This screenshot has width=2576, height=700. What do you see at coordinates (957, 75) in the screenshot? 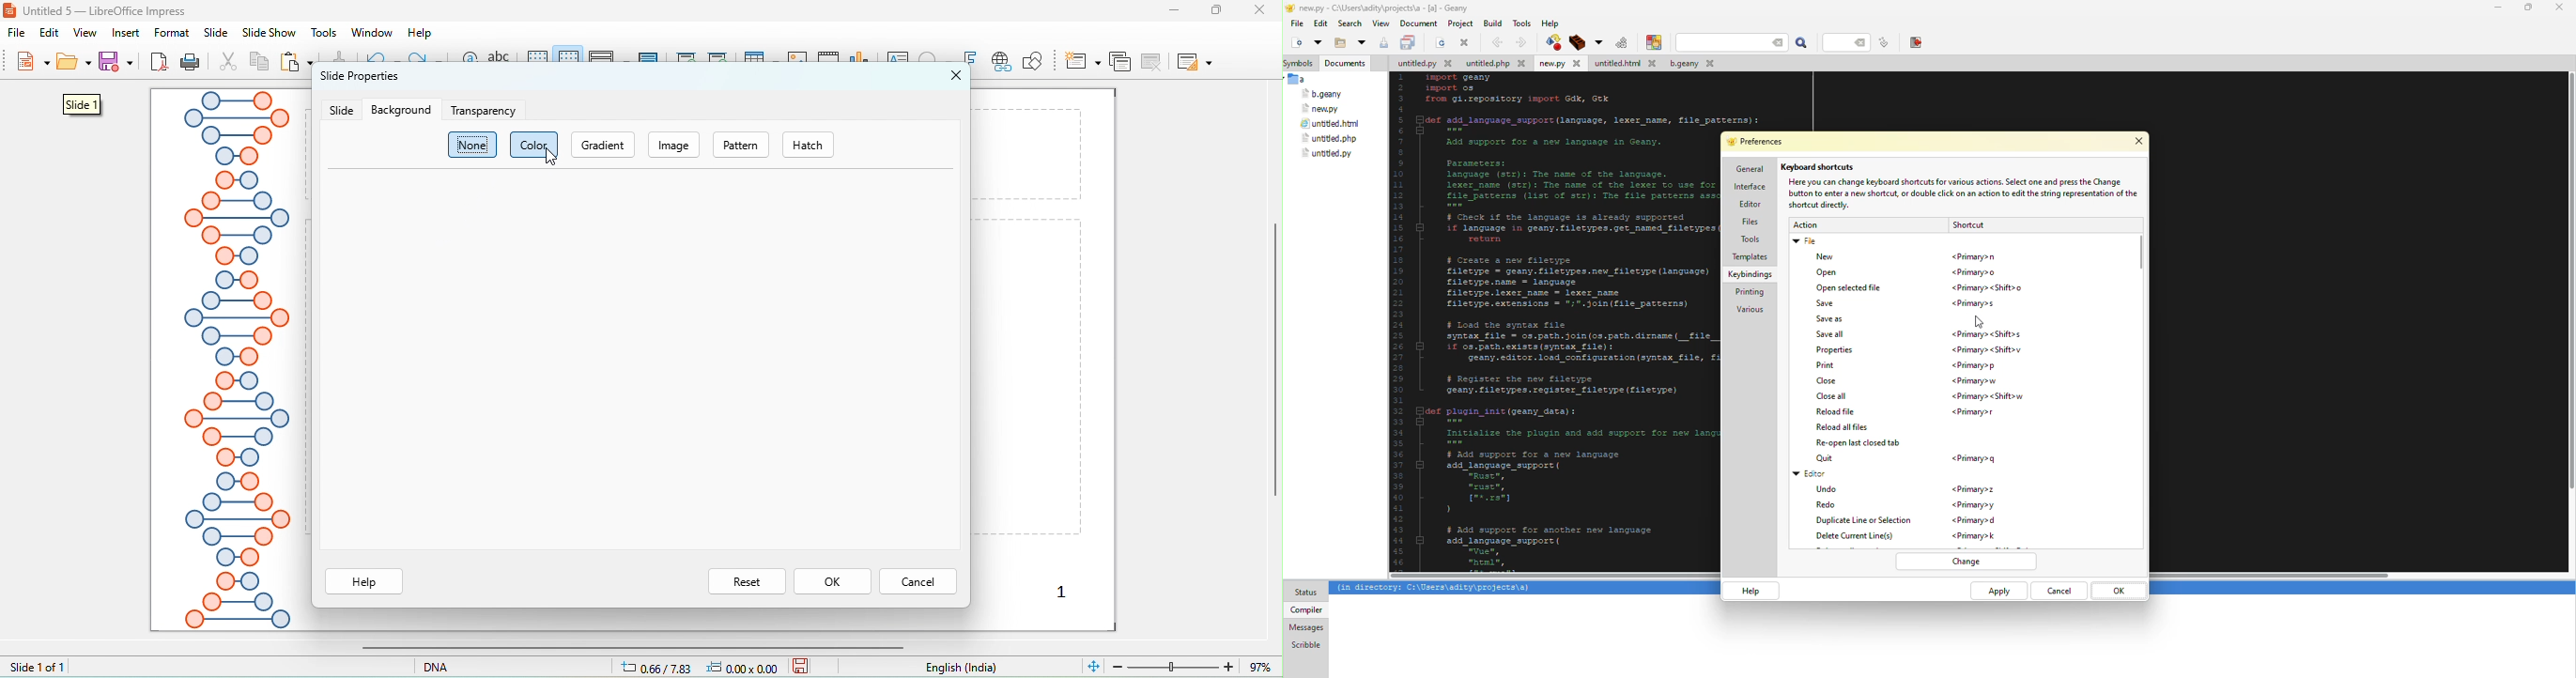
I see `close` at bounding box center [957, 75].